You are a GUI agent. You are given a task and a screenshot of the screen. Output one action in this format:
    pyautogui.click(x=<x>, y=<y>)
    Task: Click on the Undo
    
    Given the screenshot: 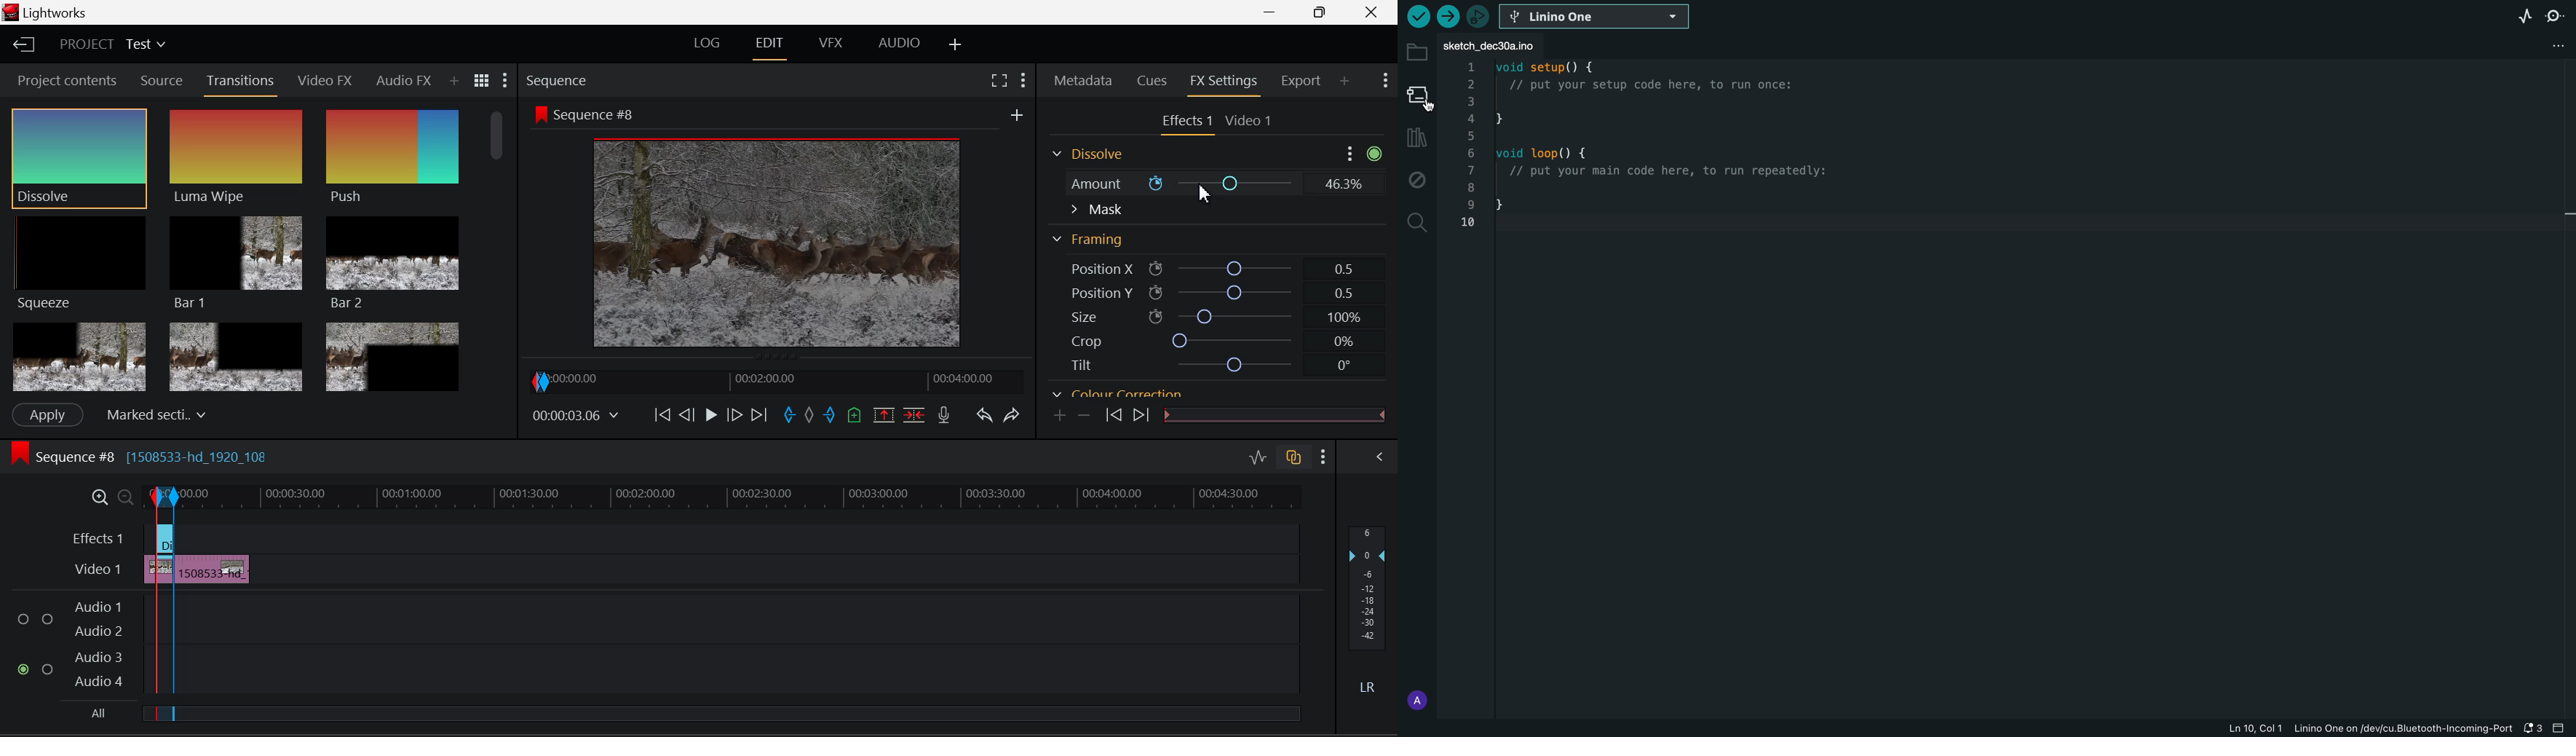 What is the action you would take?
    pyautogui.click(x=986, y=417)
    